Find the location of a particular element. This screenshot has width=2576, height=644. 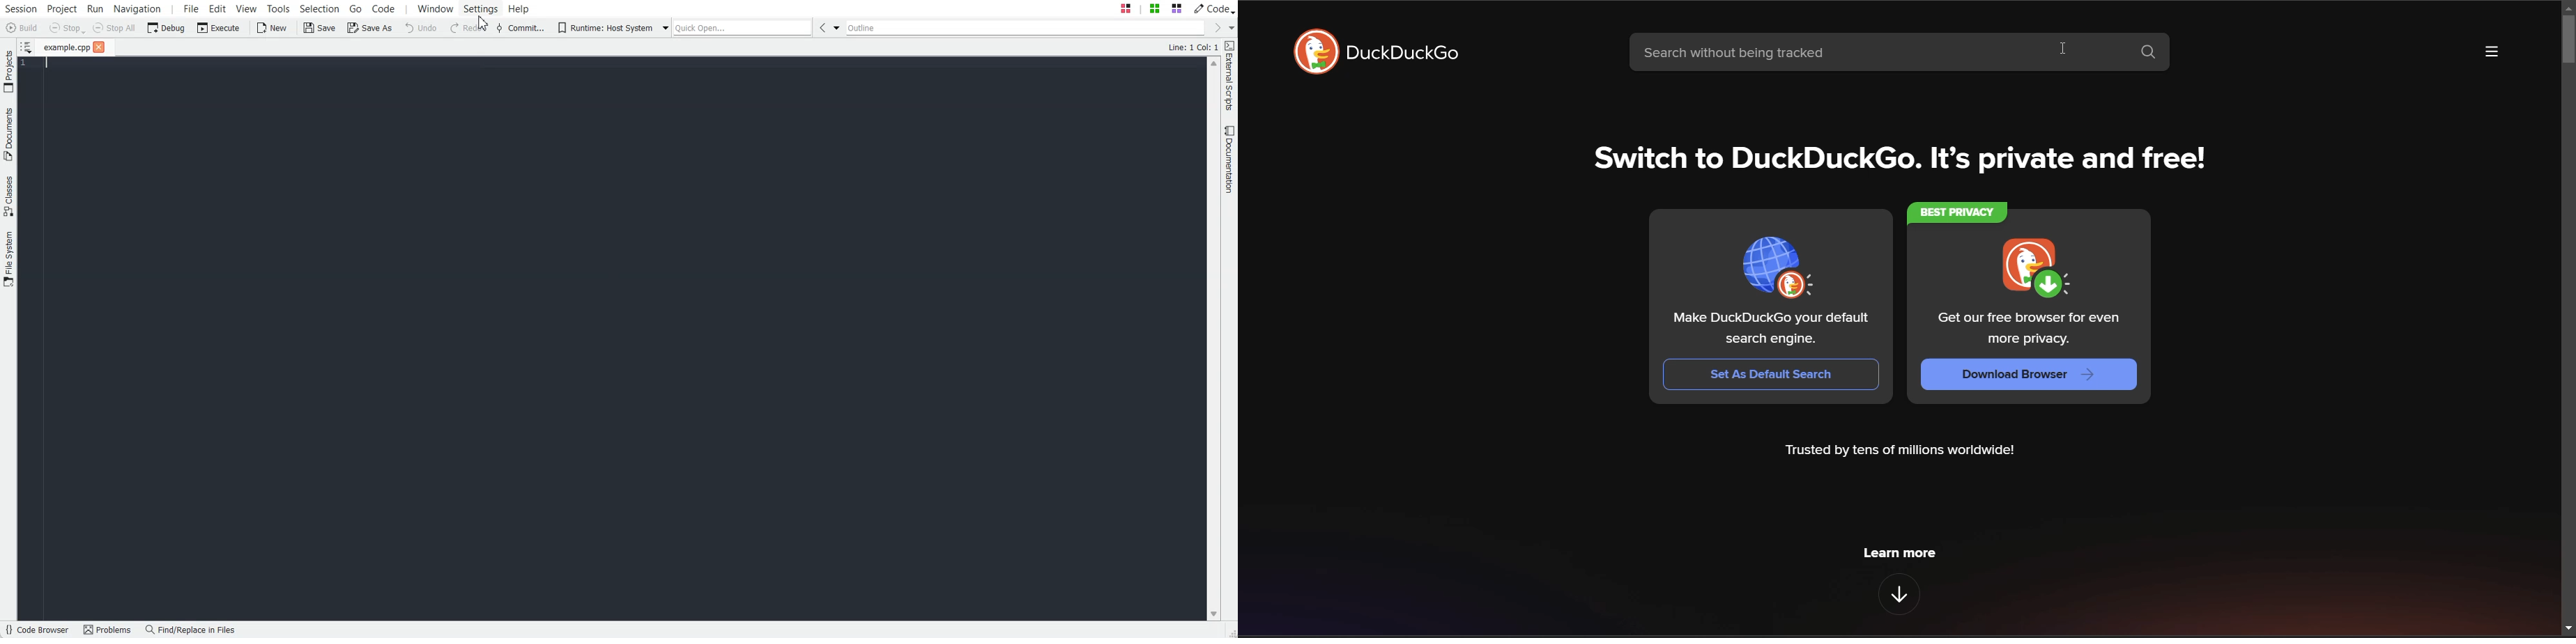

File is located at coordinates (66, 47).